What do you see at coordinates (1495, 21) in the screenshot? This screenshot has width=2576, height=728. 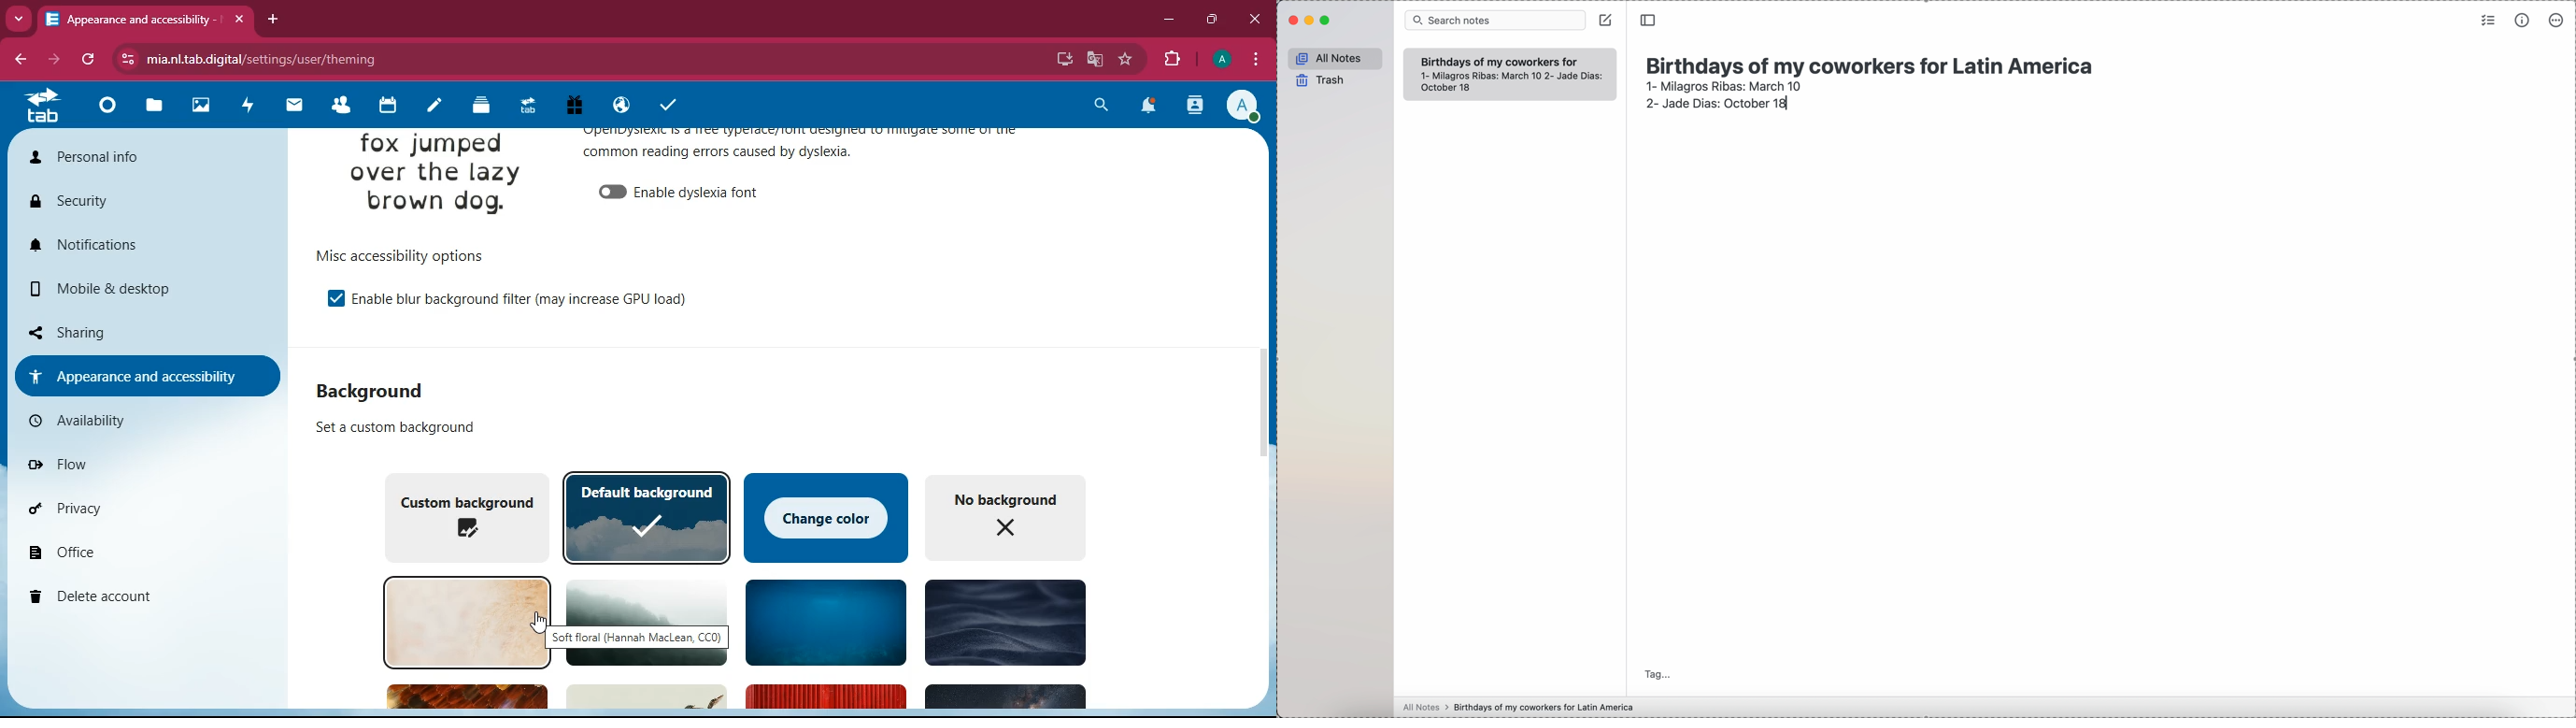 I see `search bar` at bounding box center [1495, 21].